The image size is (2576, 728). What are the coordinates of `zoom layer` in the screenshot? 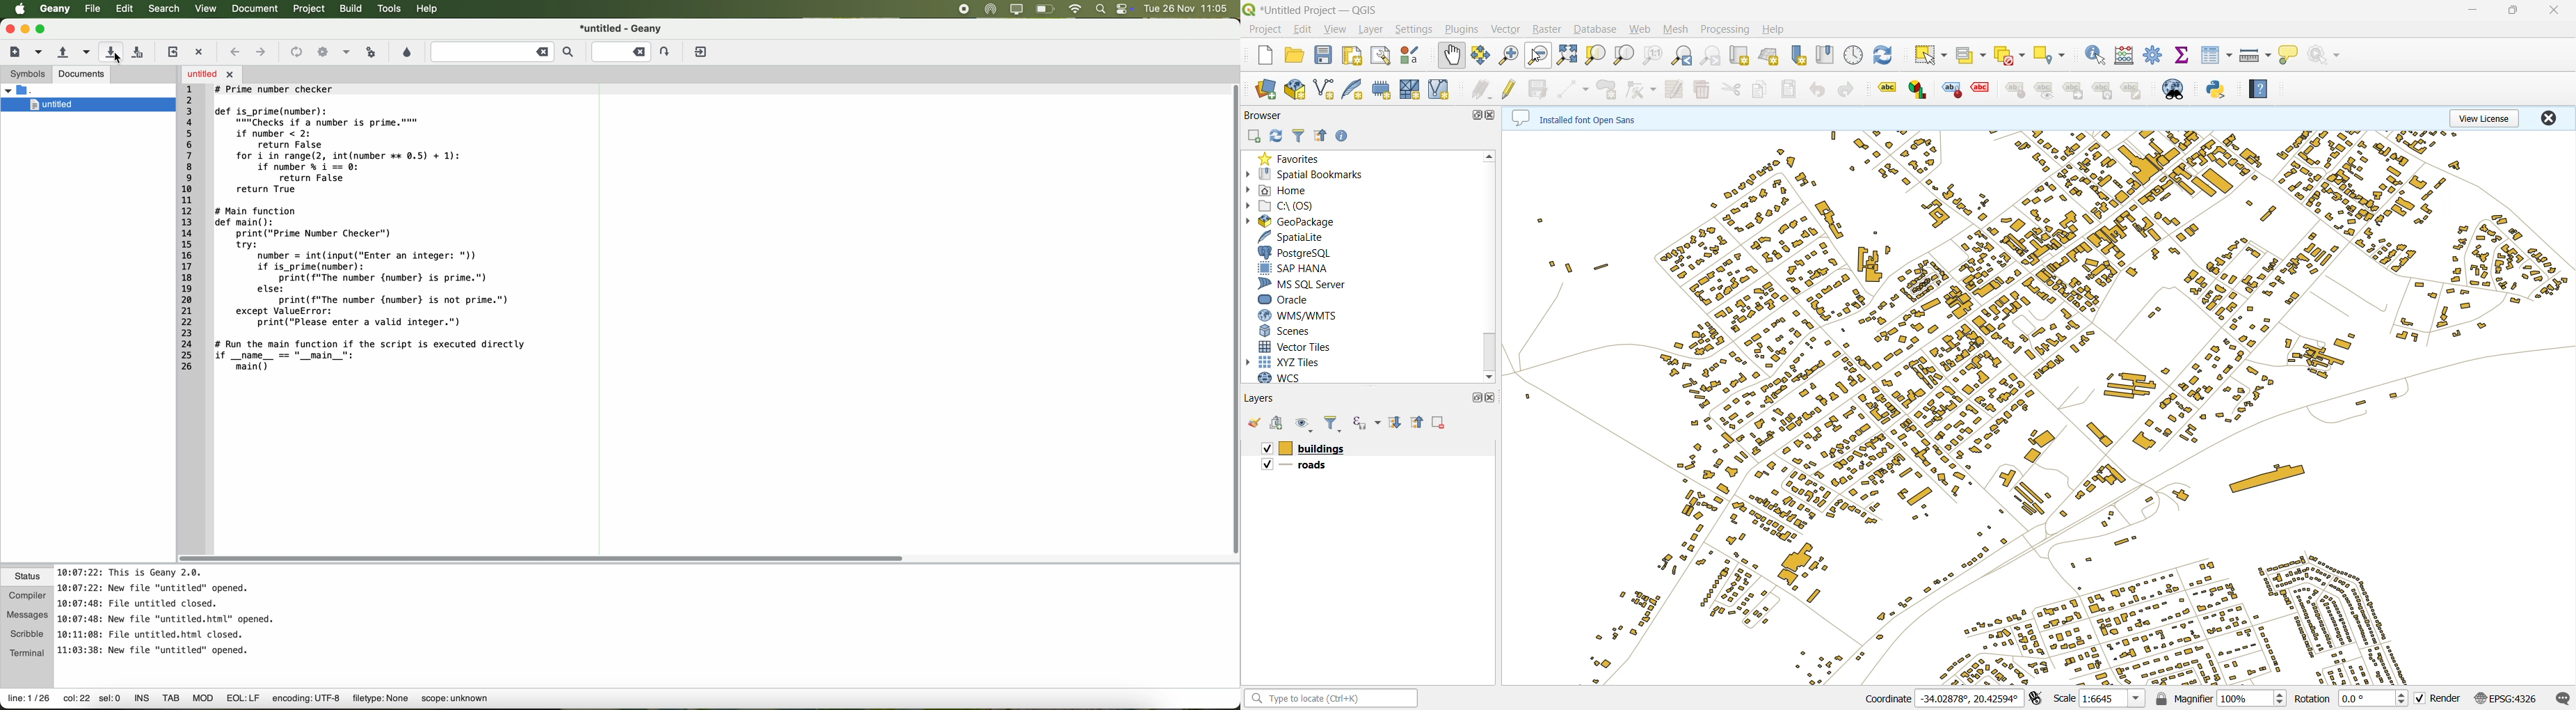 It's located at (1624, 56).